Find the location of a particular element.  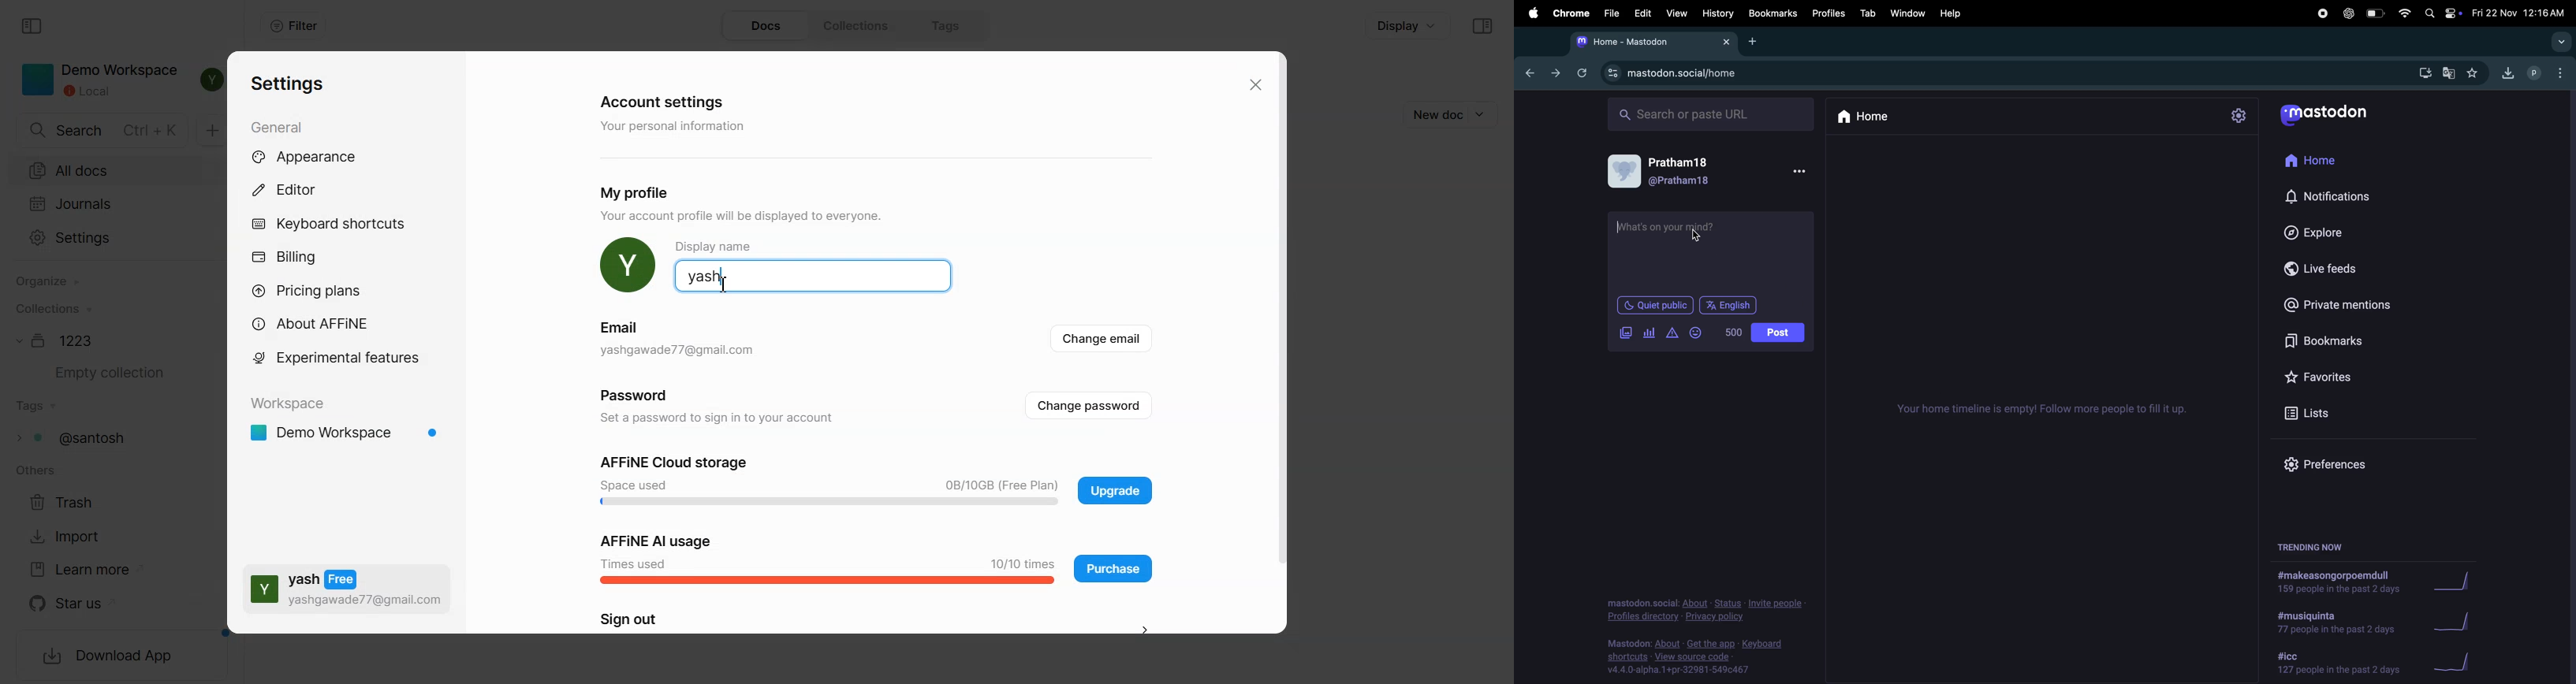

Import is located at coordinates (73, 536).